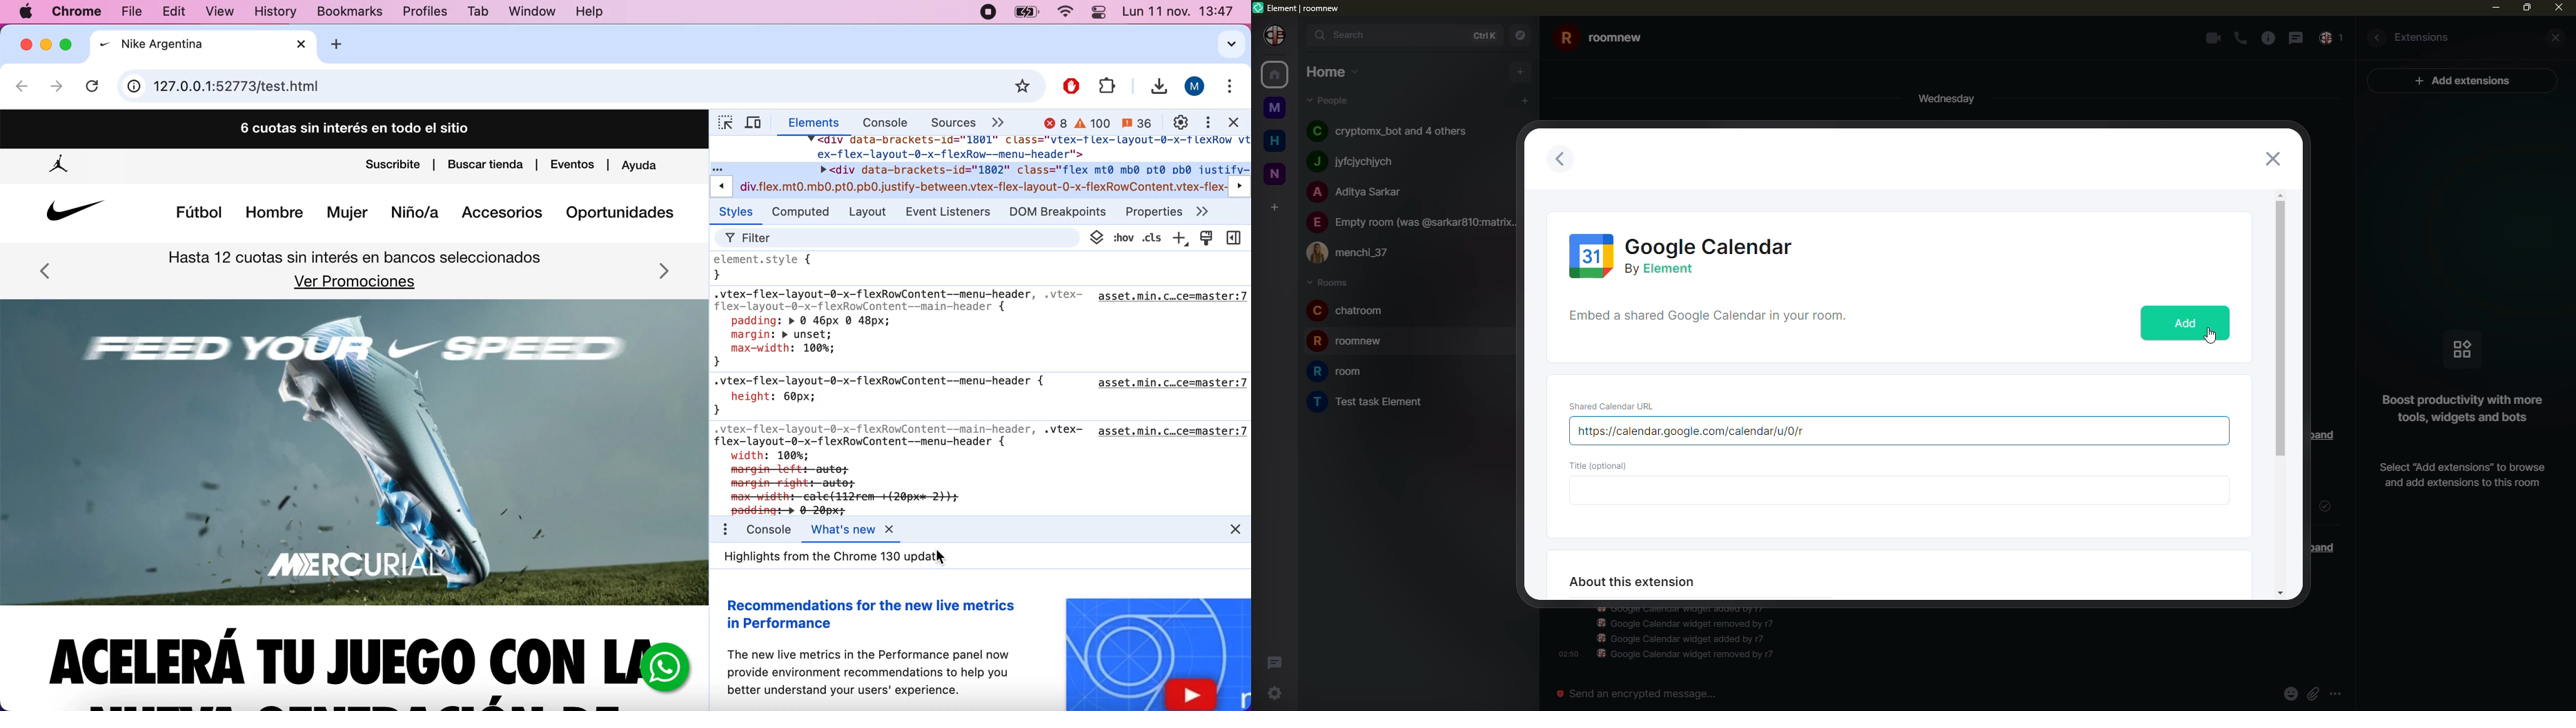 The width and height of the screenshot is (2576, 728). I want to click on event listeners, so click(953, 212).